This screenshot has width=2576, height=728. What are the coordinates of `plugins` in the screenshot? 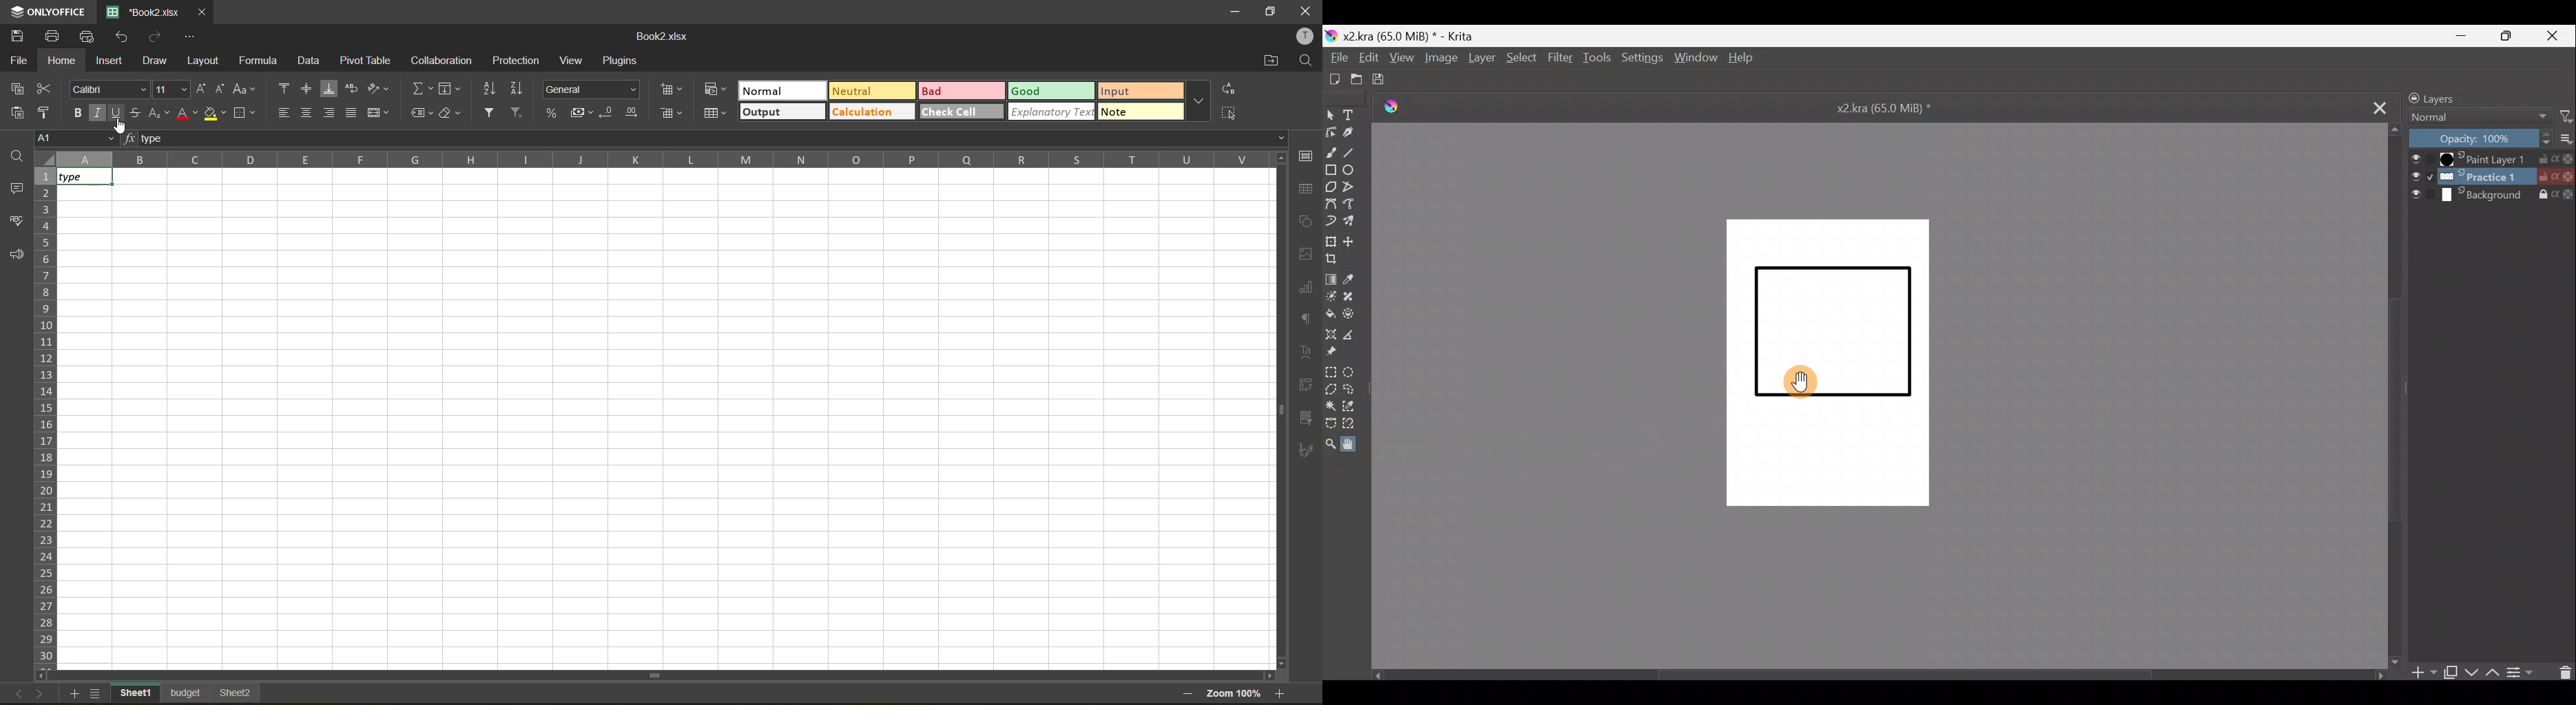 It's located at (623, 61).